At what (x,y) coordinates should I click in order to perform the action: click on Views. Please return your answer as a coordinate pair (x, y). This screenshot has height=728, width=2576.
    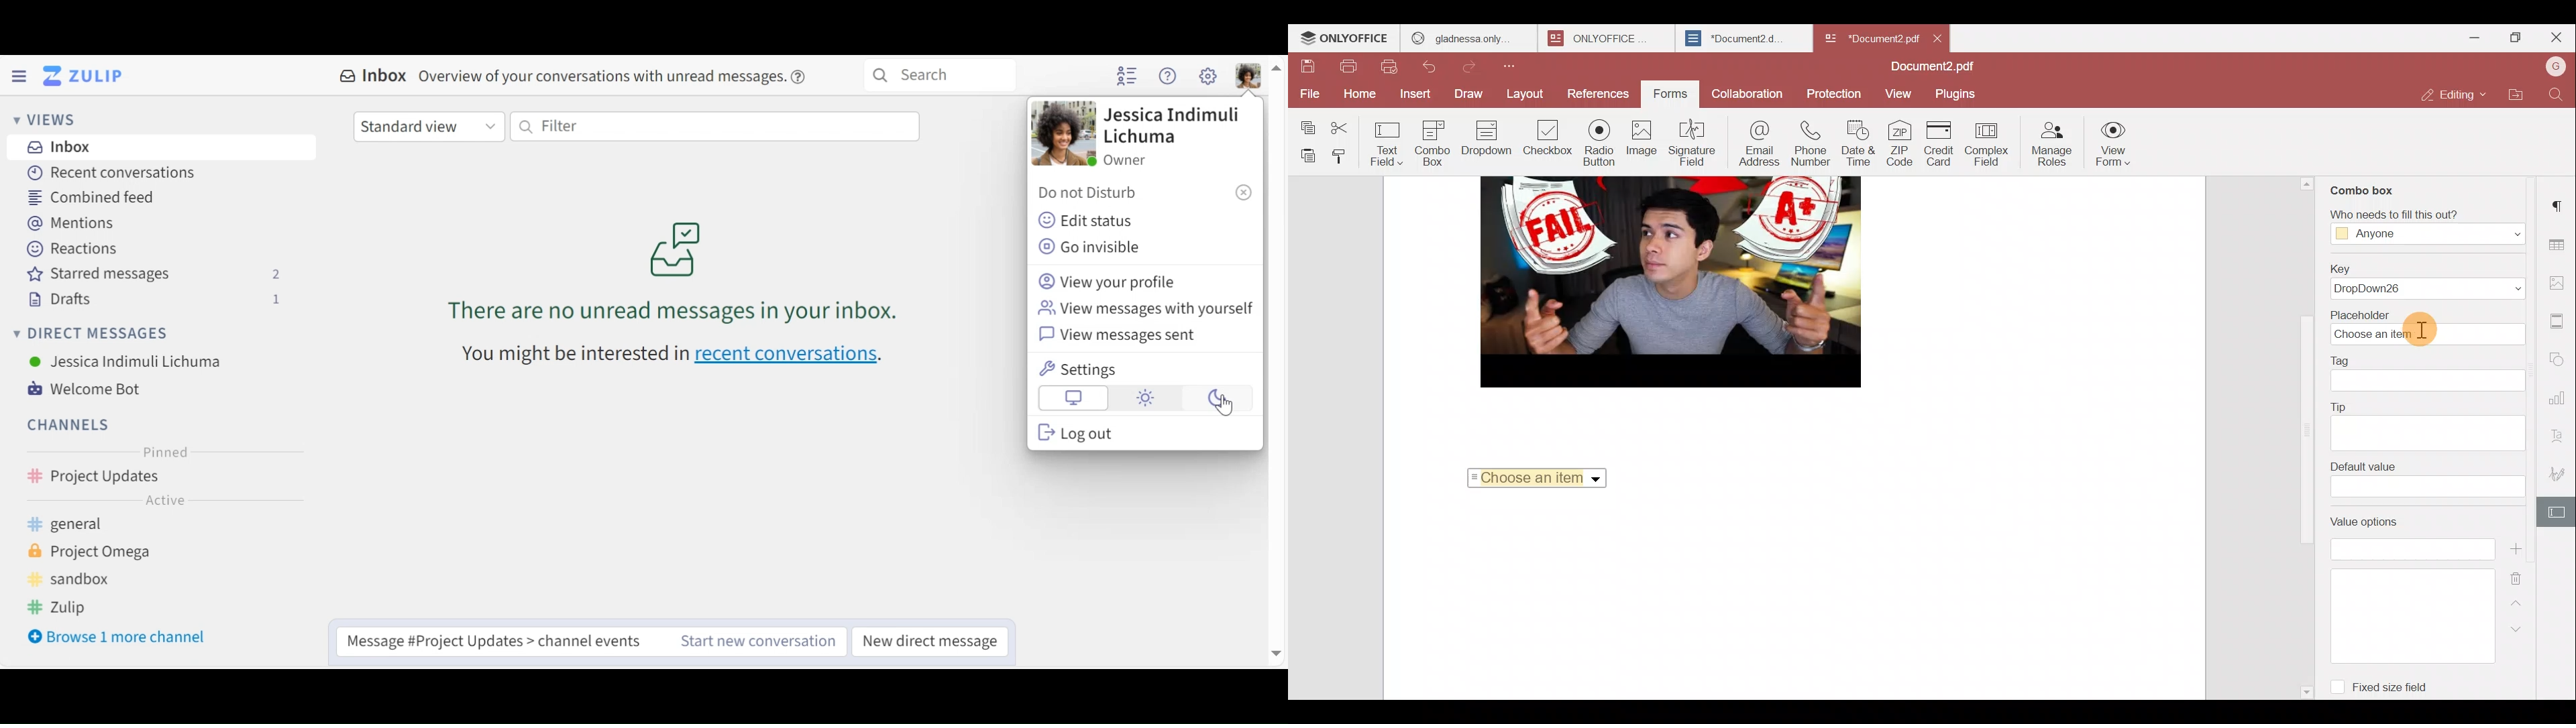
    Looking at the image, I should click on (43, 119).